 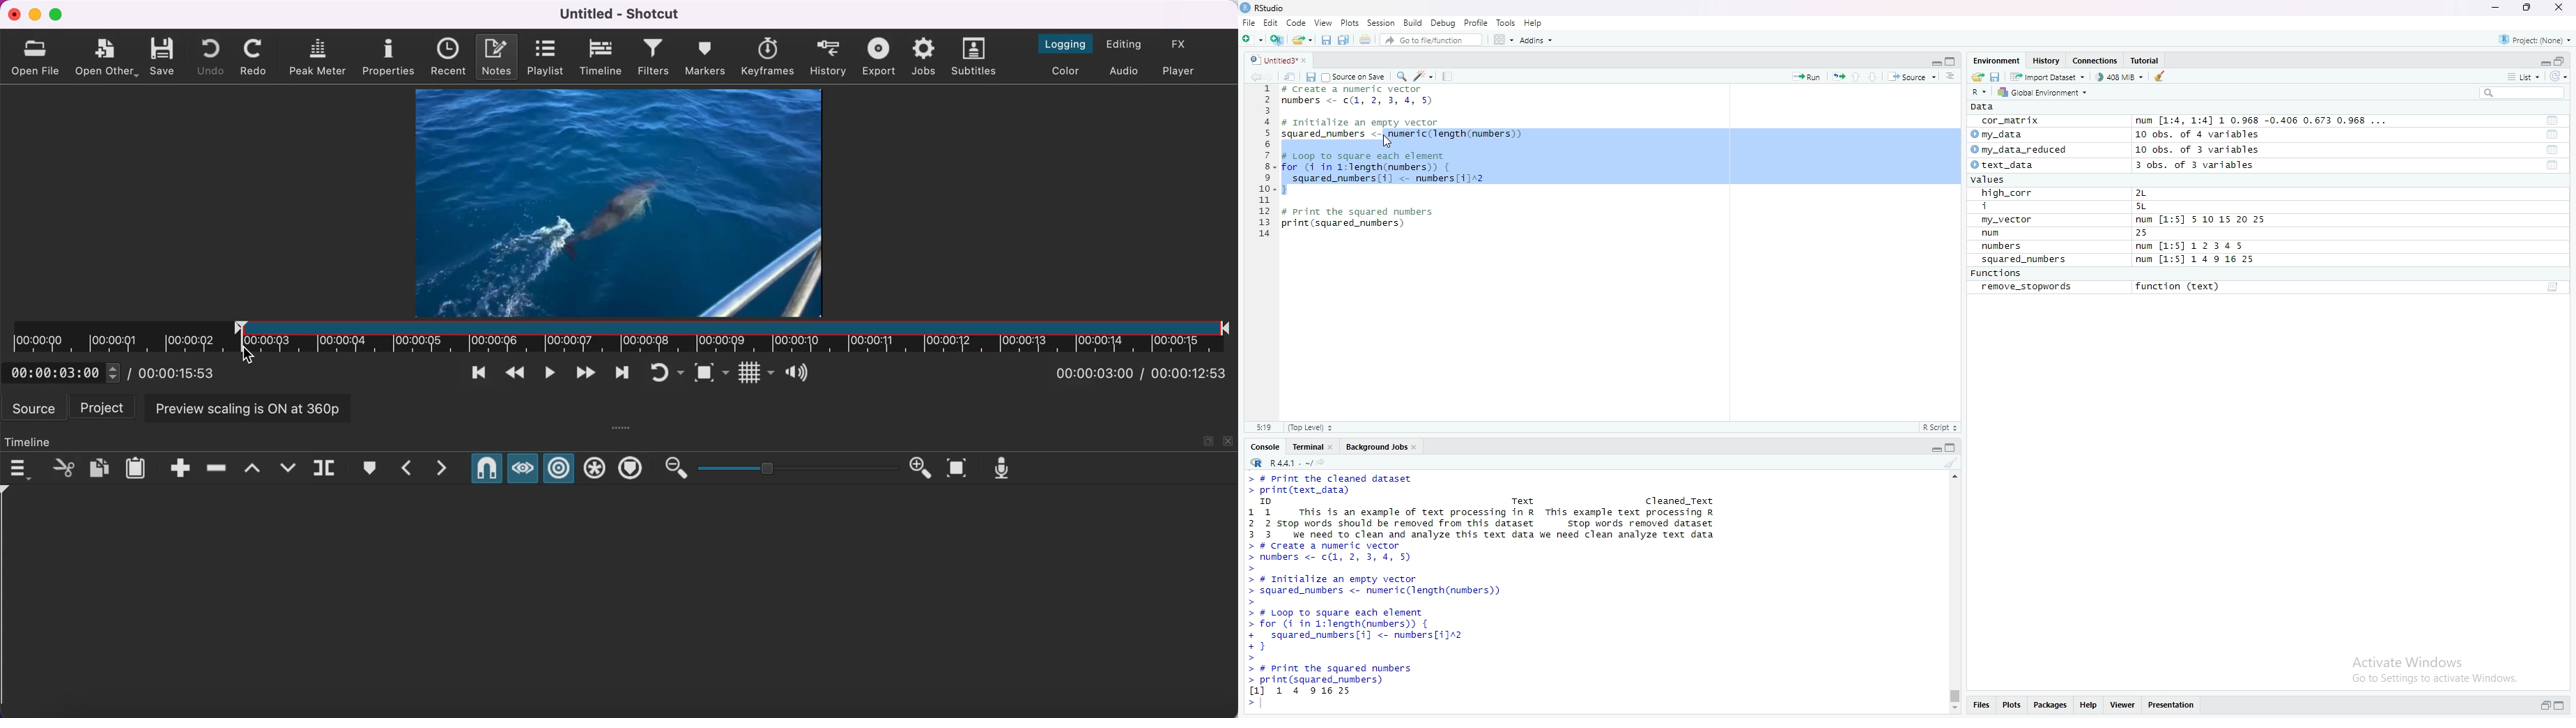 I want to click on 5L, so click(x=2144, y=207).